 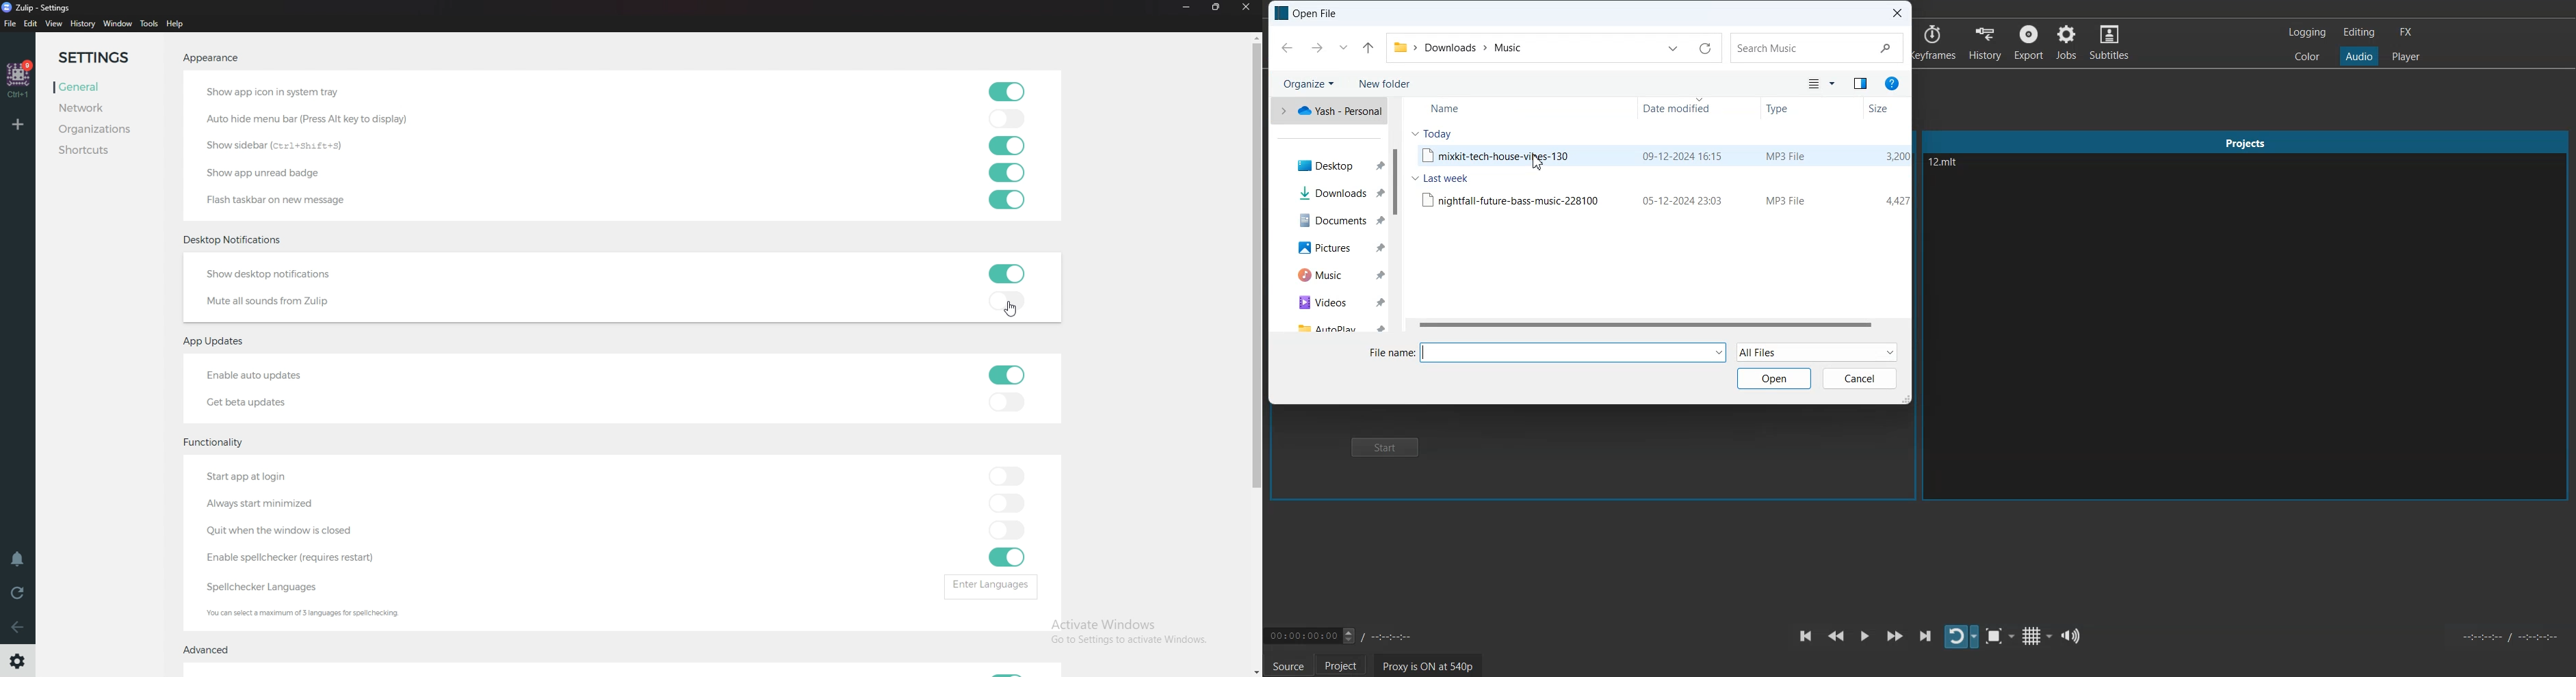 What do you see at coordinates (1328, 326) in the screenshot?
I see `Autoplay` at bounding box center [1328, 326].